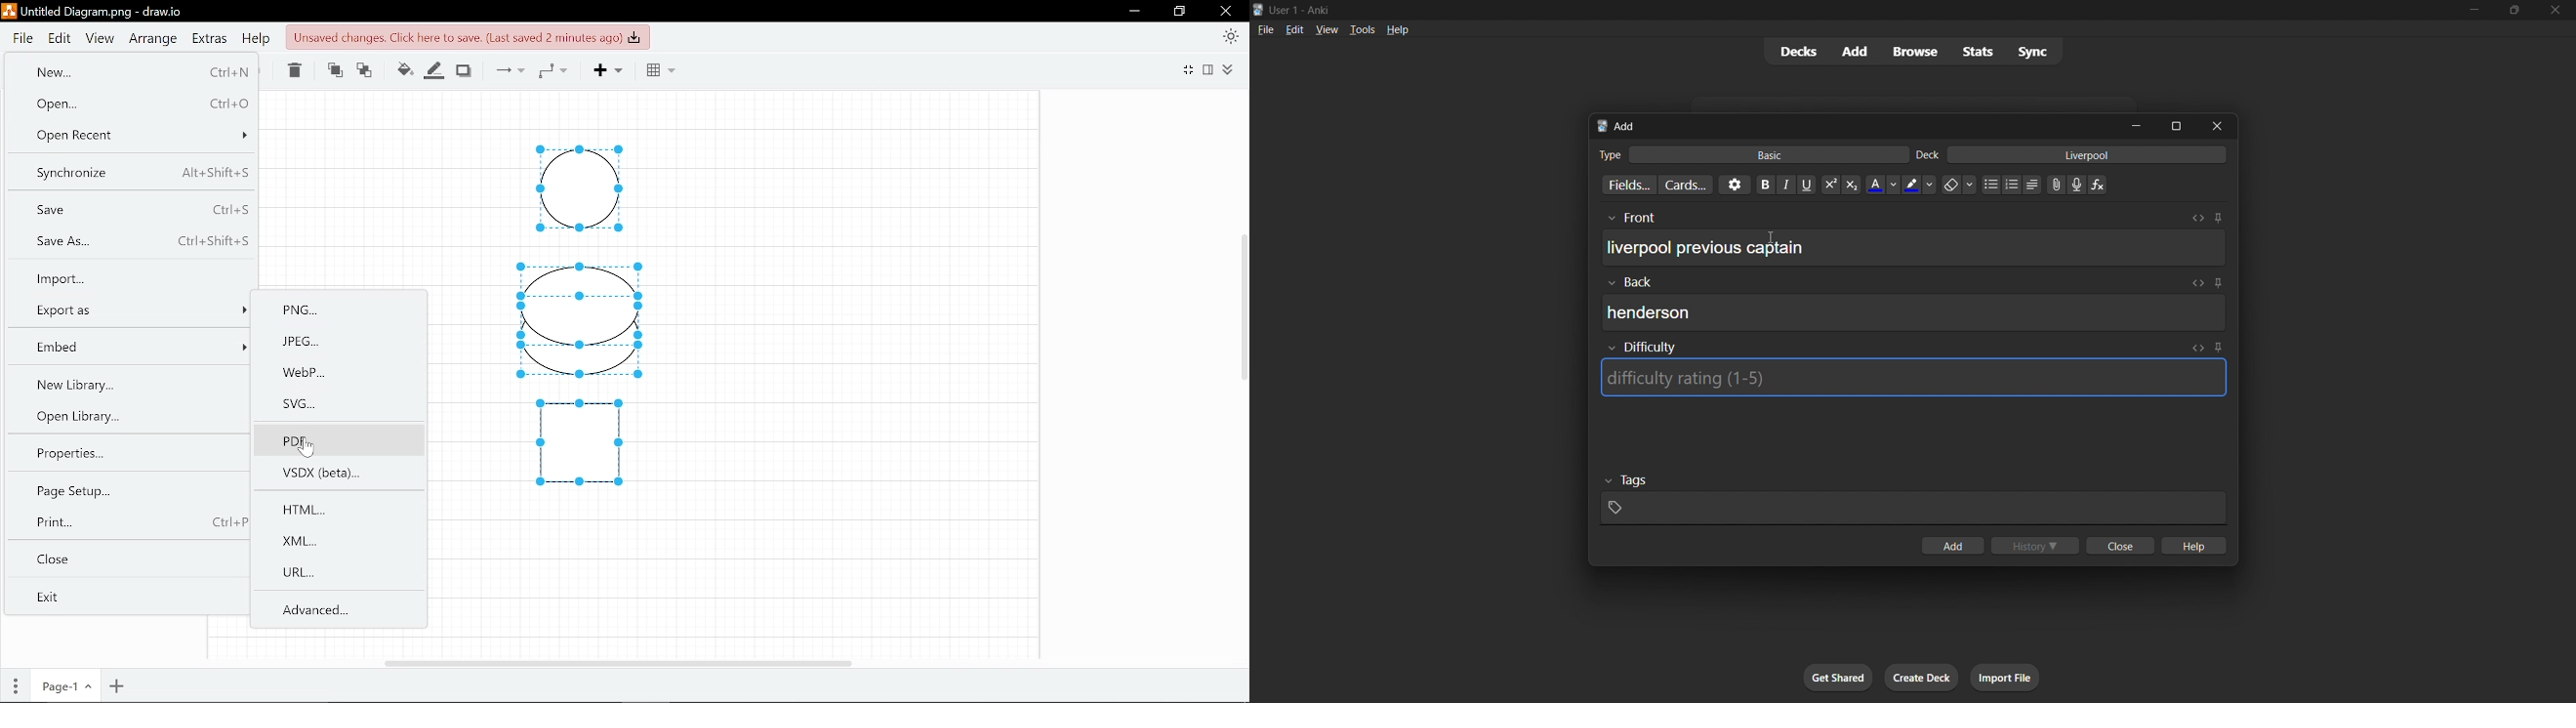  Describe the element at coordinates (208, 39) in the screenshot. I see `Extras` at that location.